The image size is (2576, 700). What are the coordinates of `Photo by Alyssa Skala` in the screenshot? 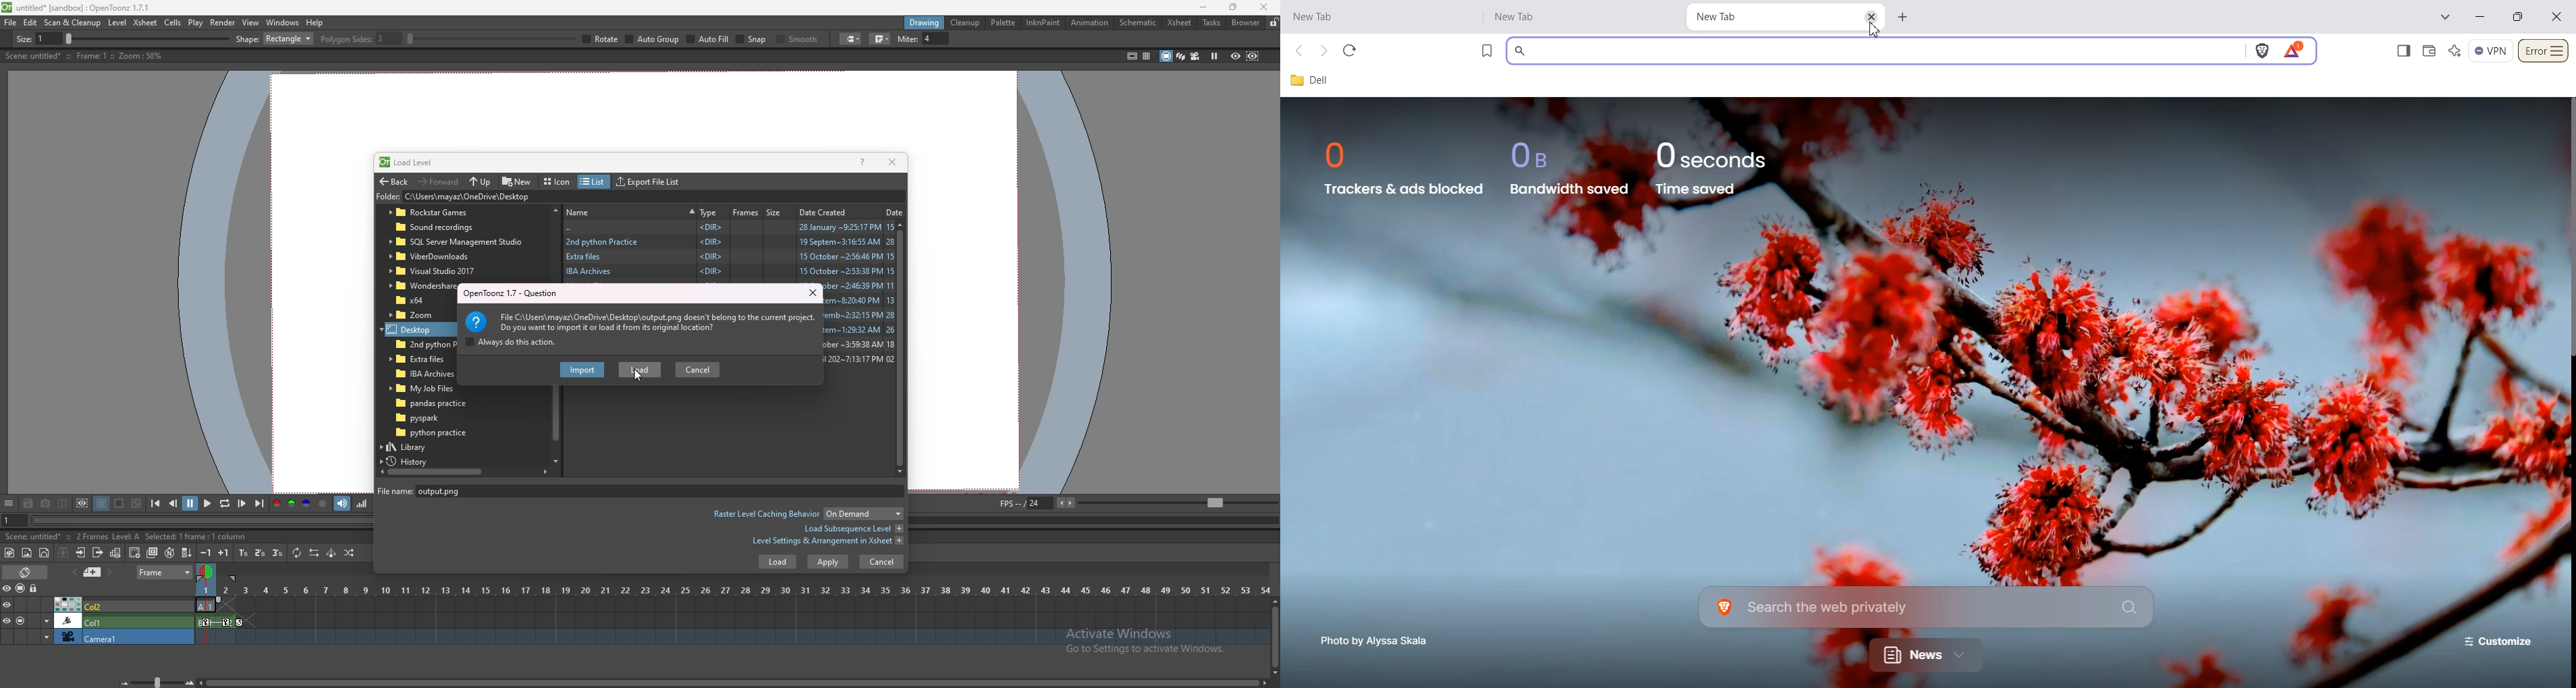 It's located at (1375, 638).